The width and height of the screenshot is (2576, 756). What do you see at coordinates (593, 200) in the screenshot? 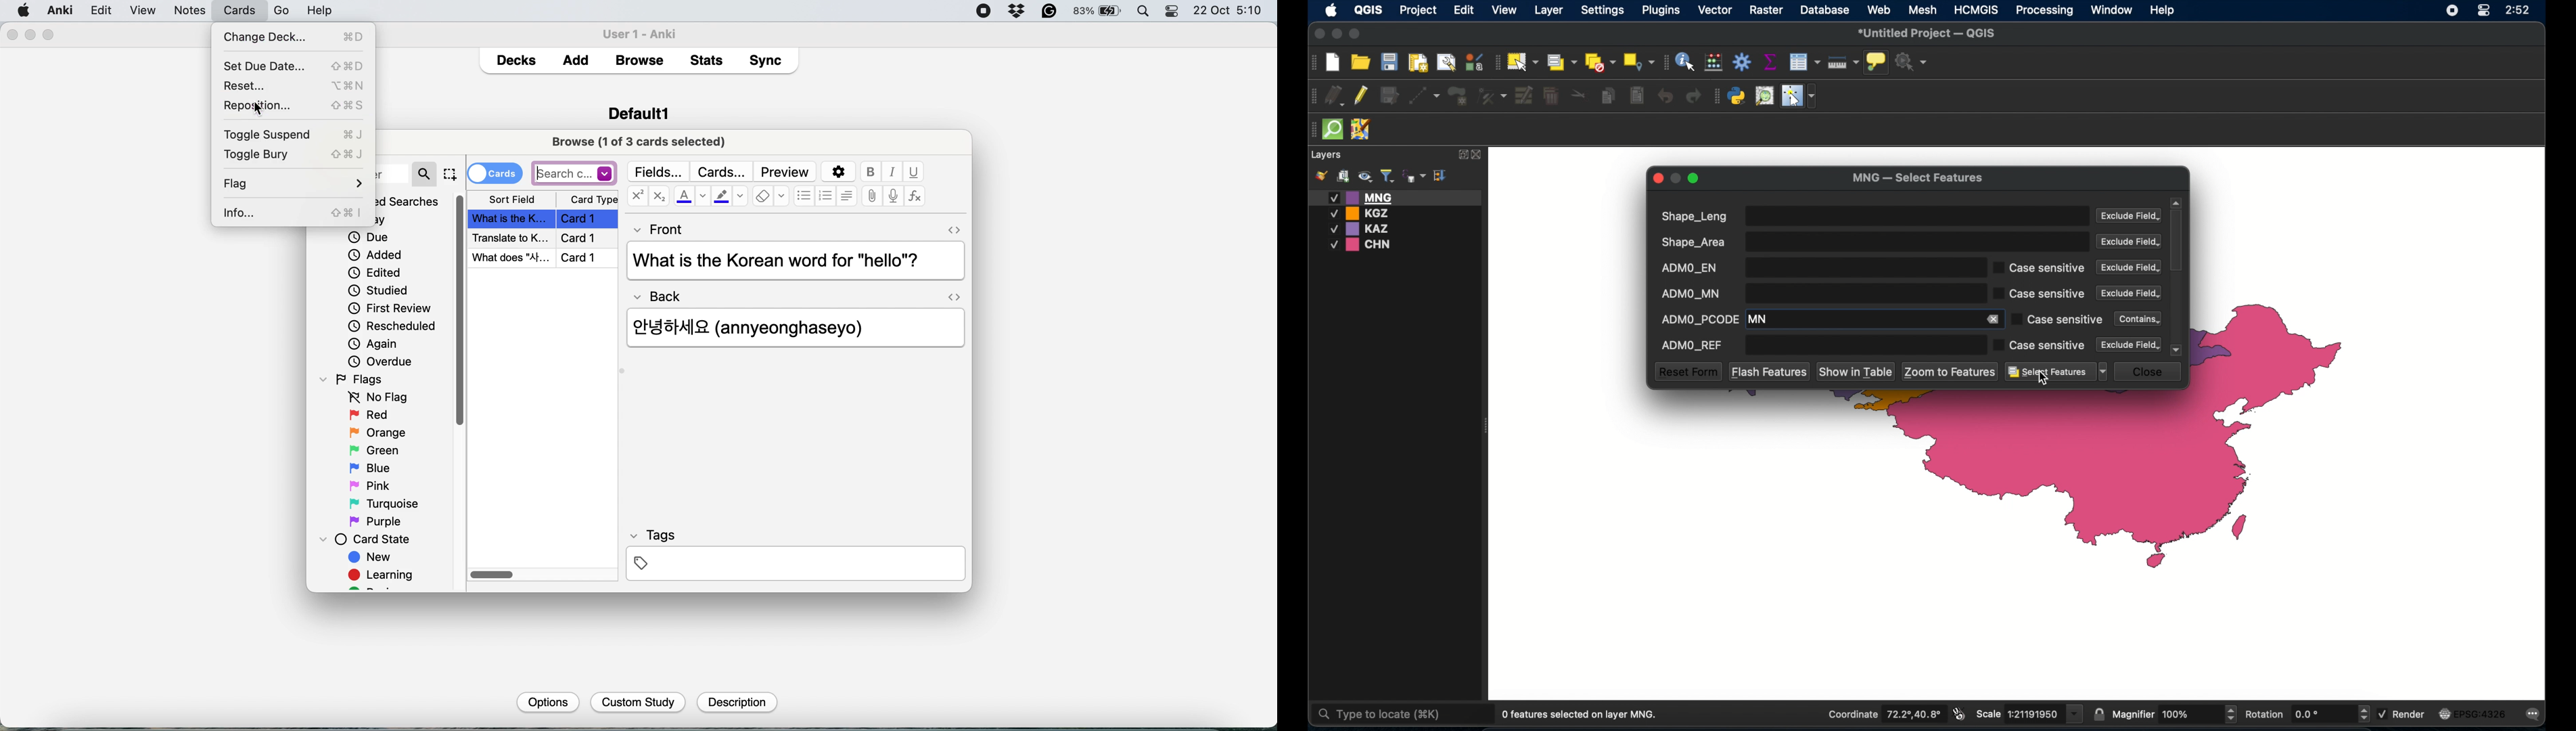
I see `card type` at bounding box center [593, 200].